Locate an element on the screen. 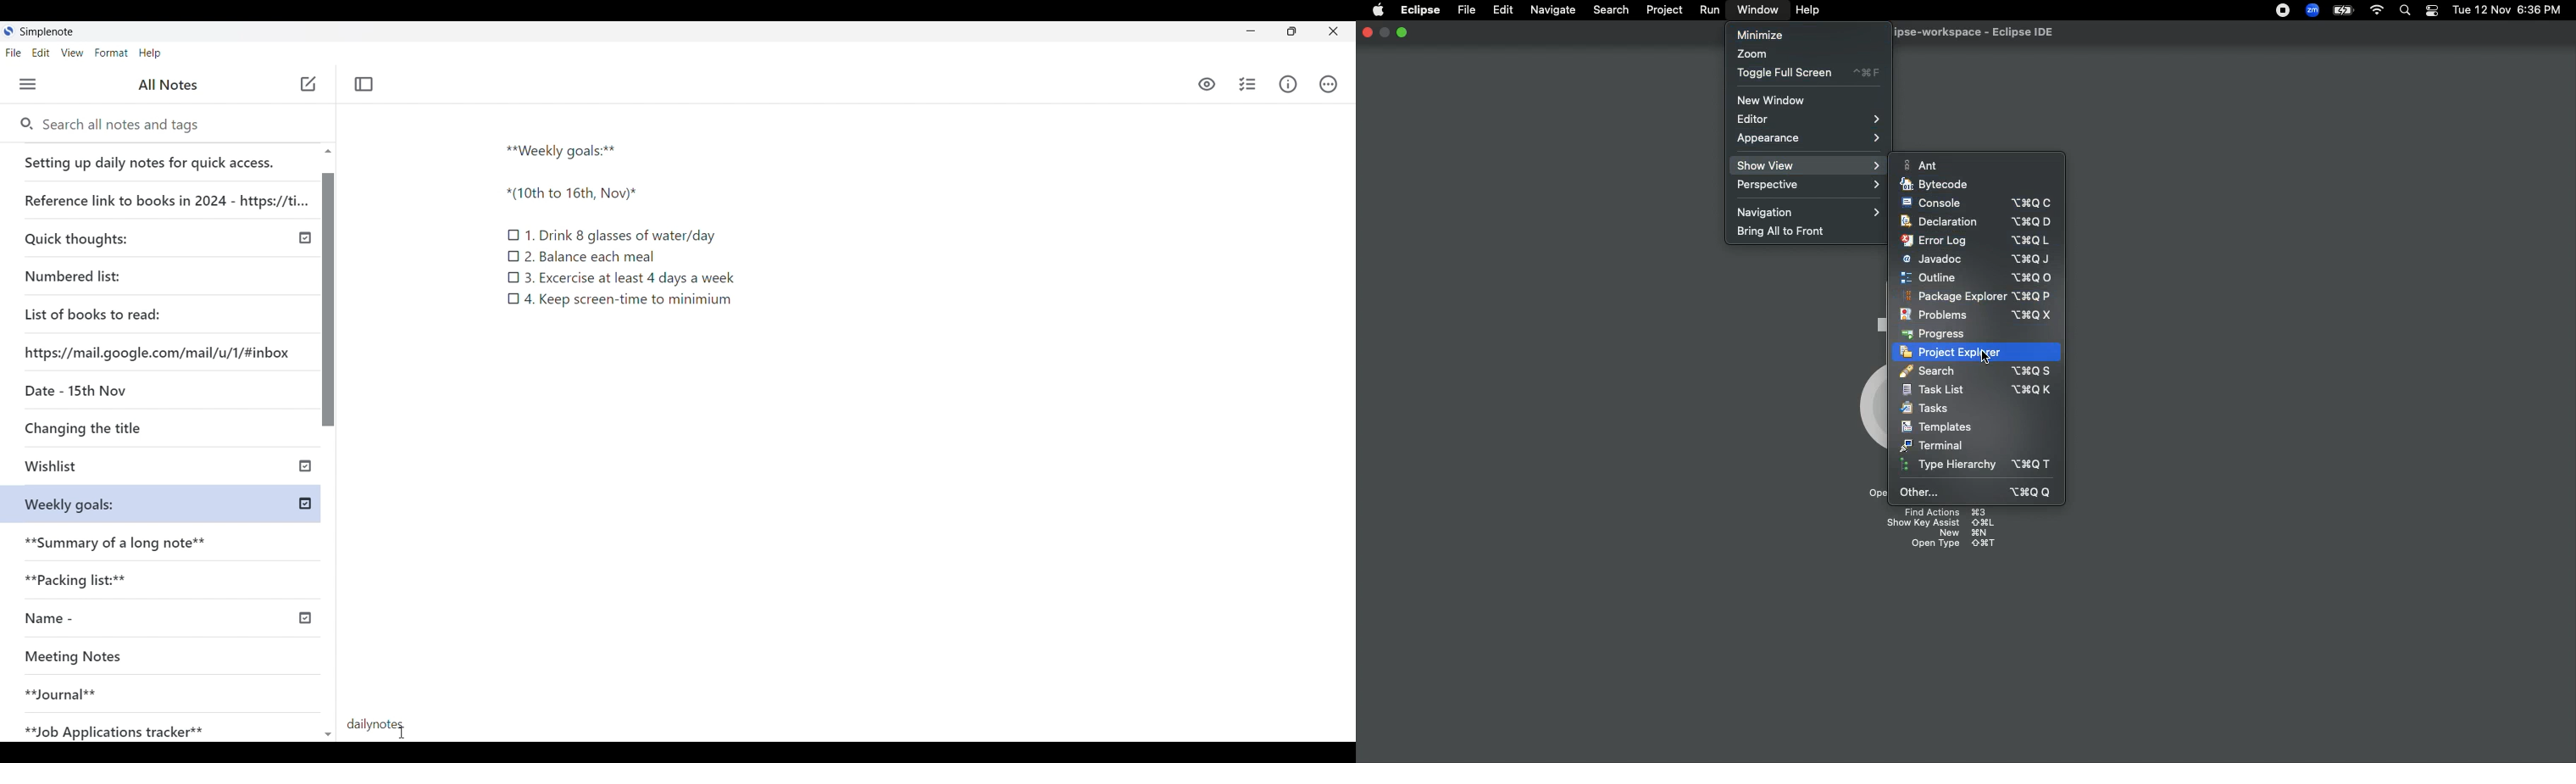 The image size is (2576, 784). Run is located at coordinates (1711, 10).